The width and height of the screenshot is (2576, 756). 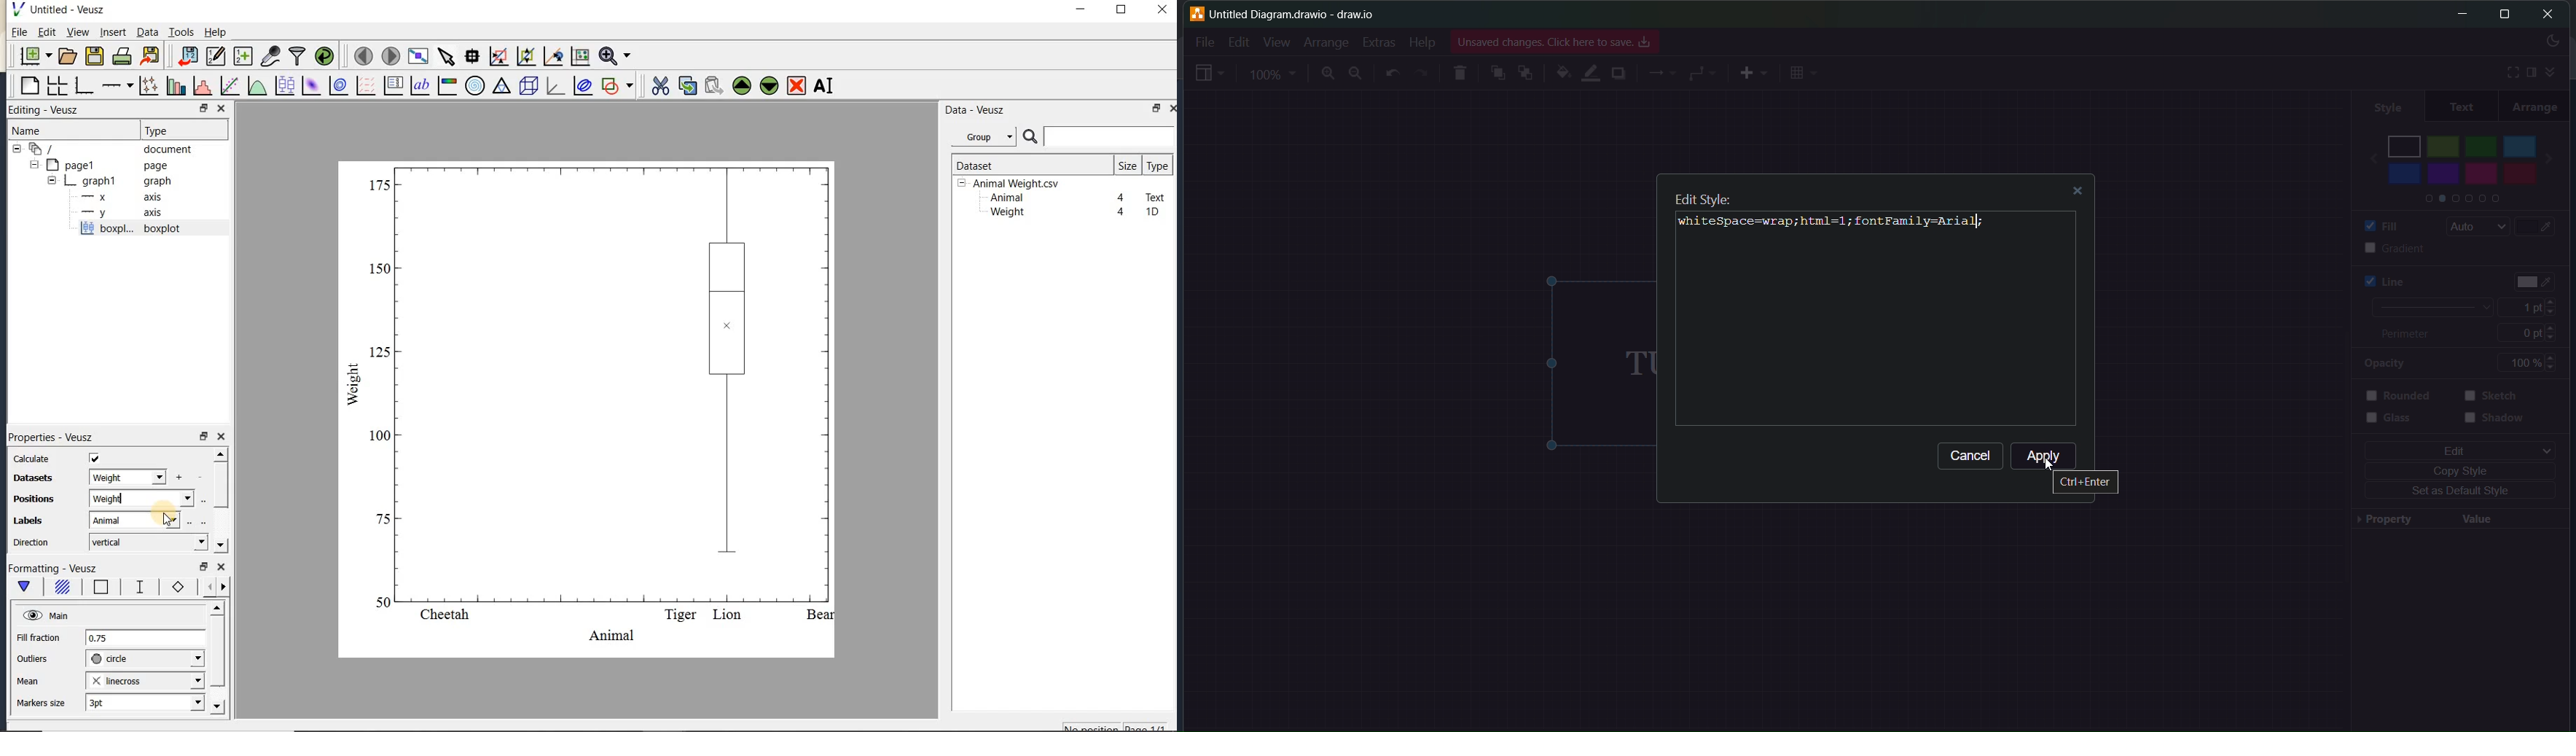 I want to click on Text, so click(x=1156, y=196).